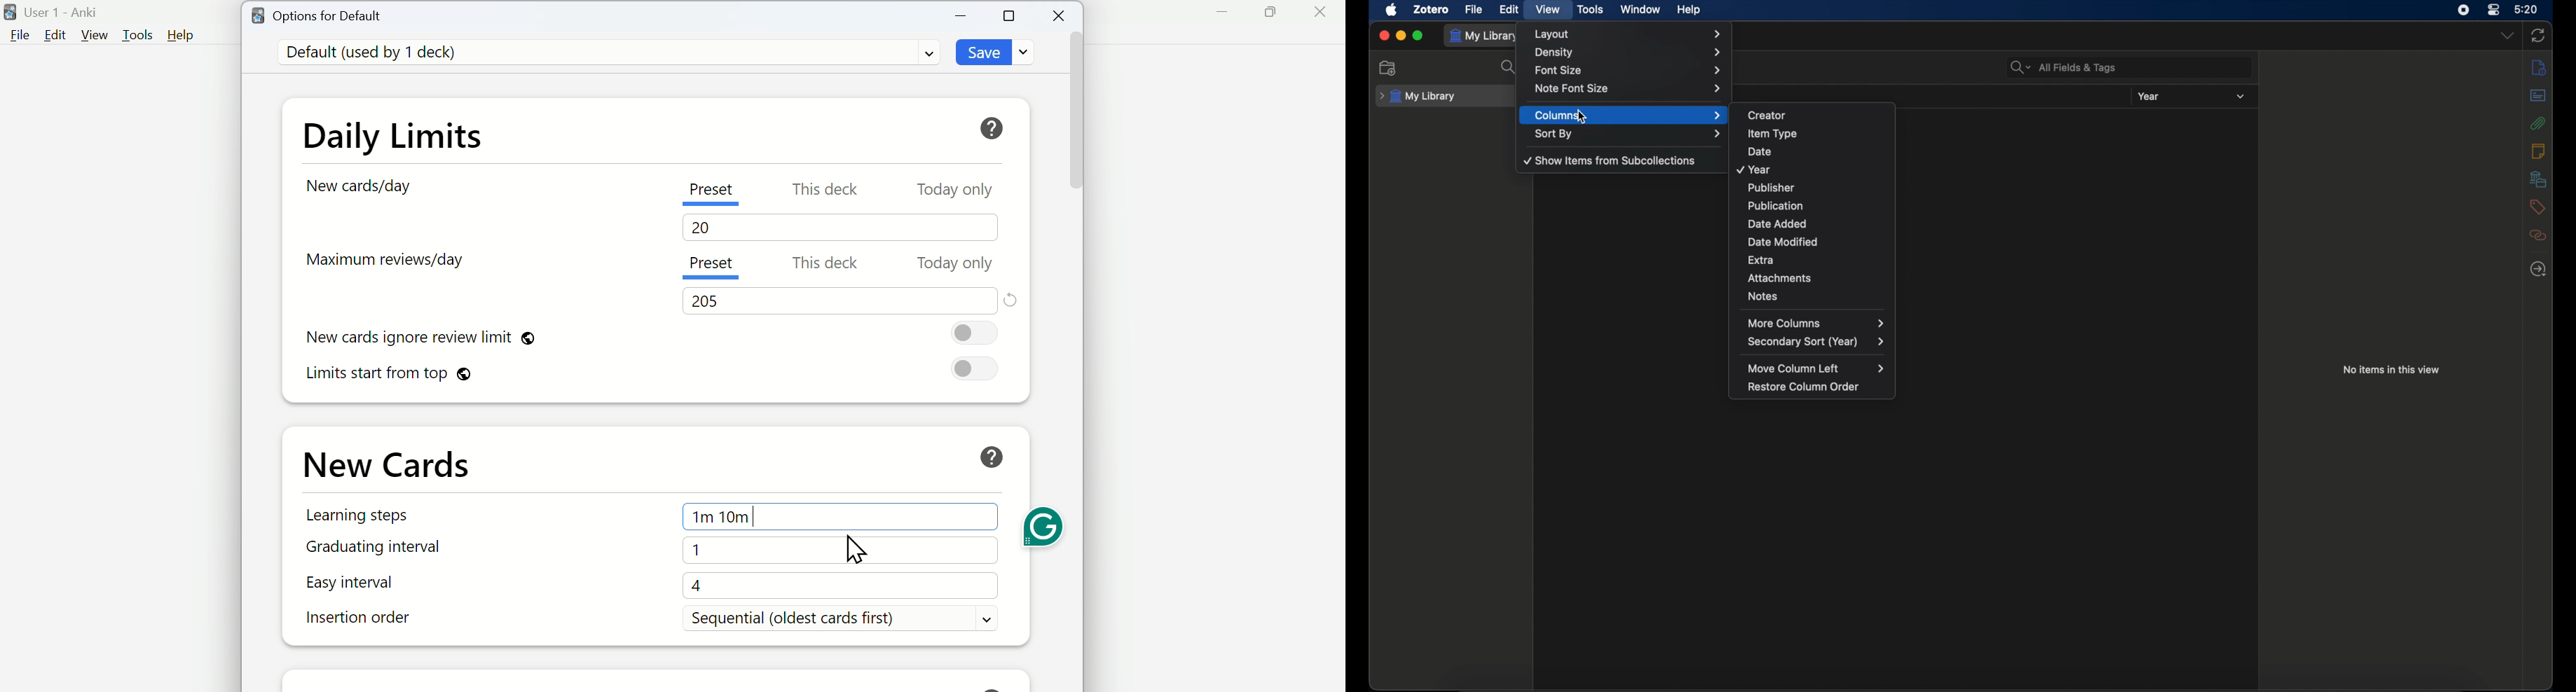  Describe the element at coordinates (1819, 148) in the screenshot. I see `date` at that location.